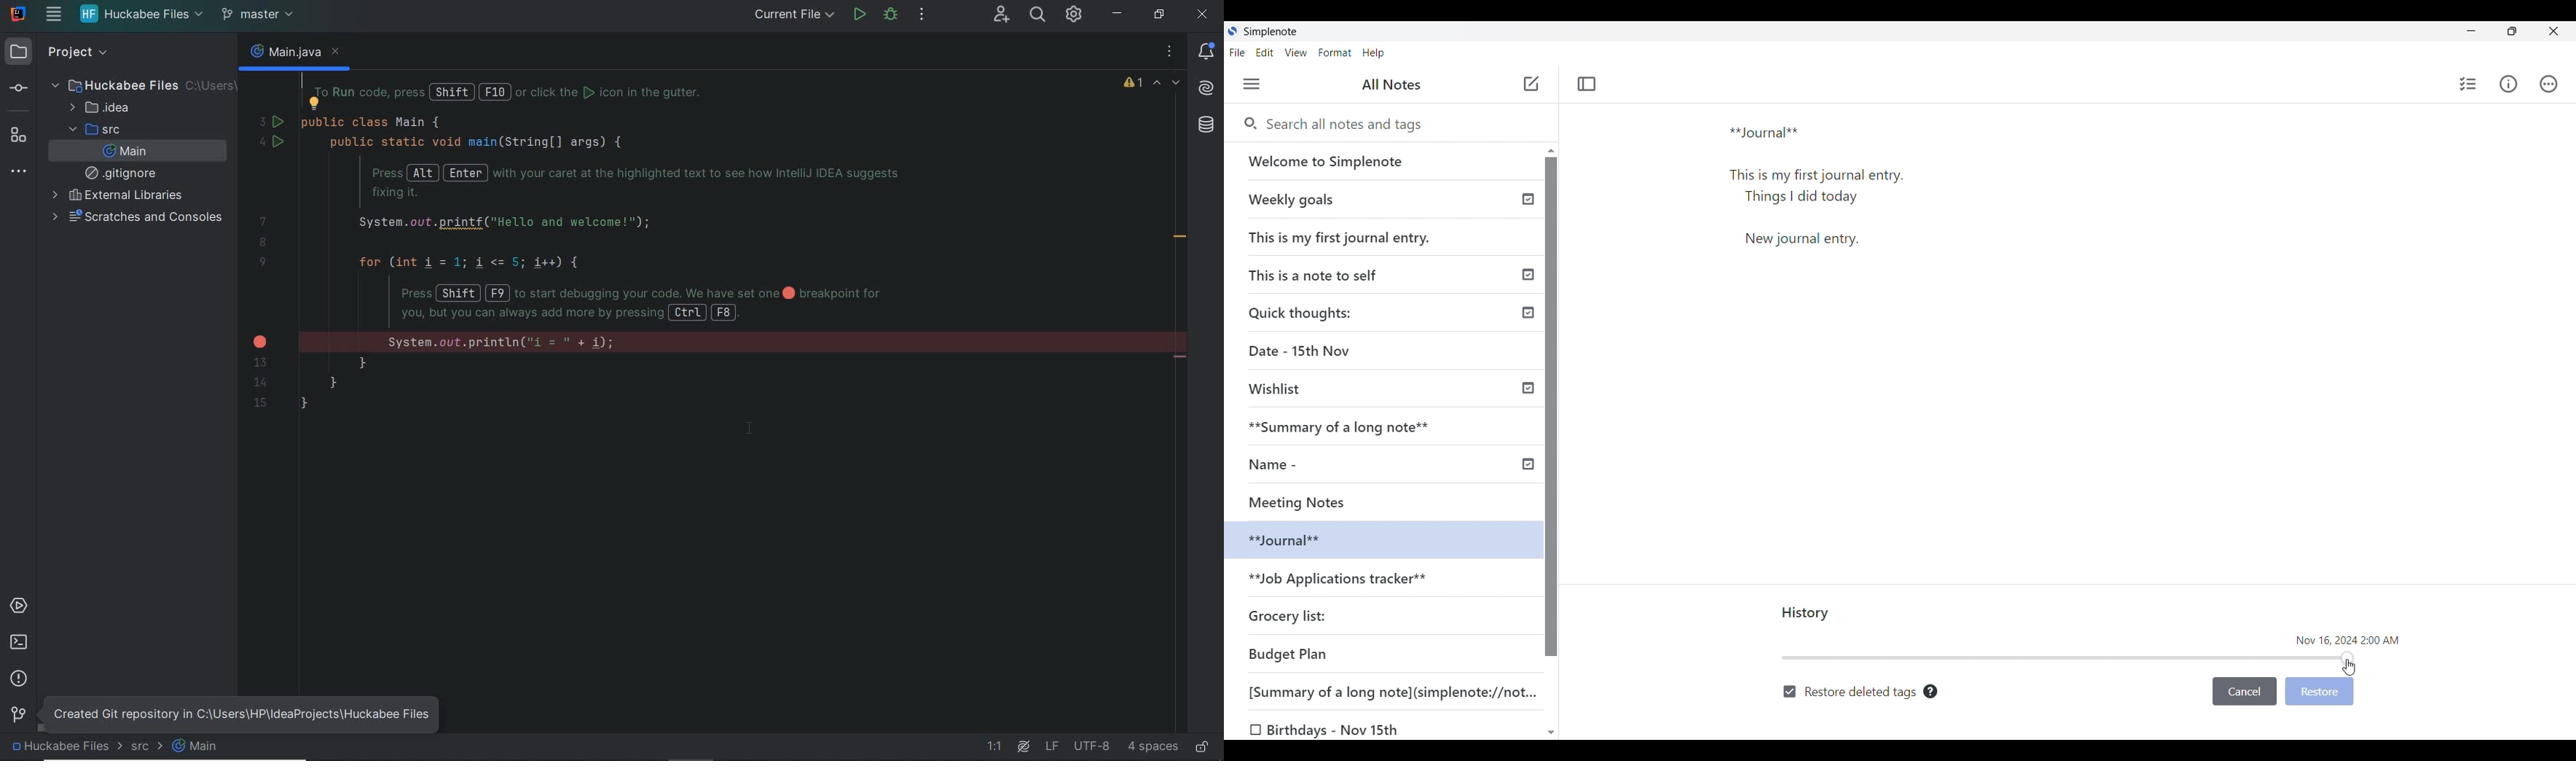  I want to click on Title of current panel, so click(1806, 614).